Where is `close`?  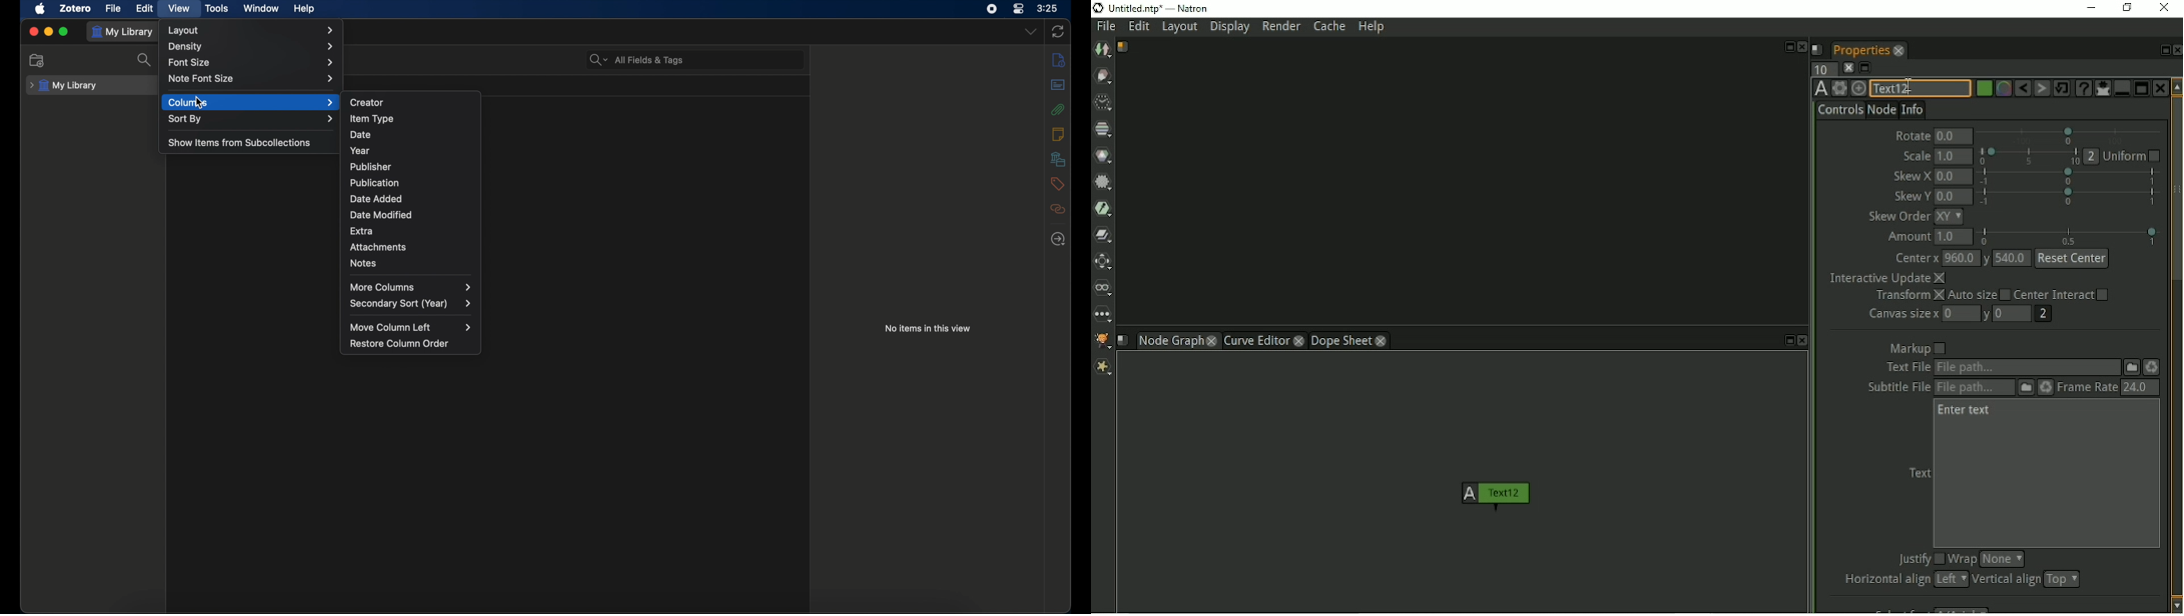 close is located at coordinates (33, 31).